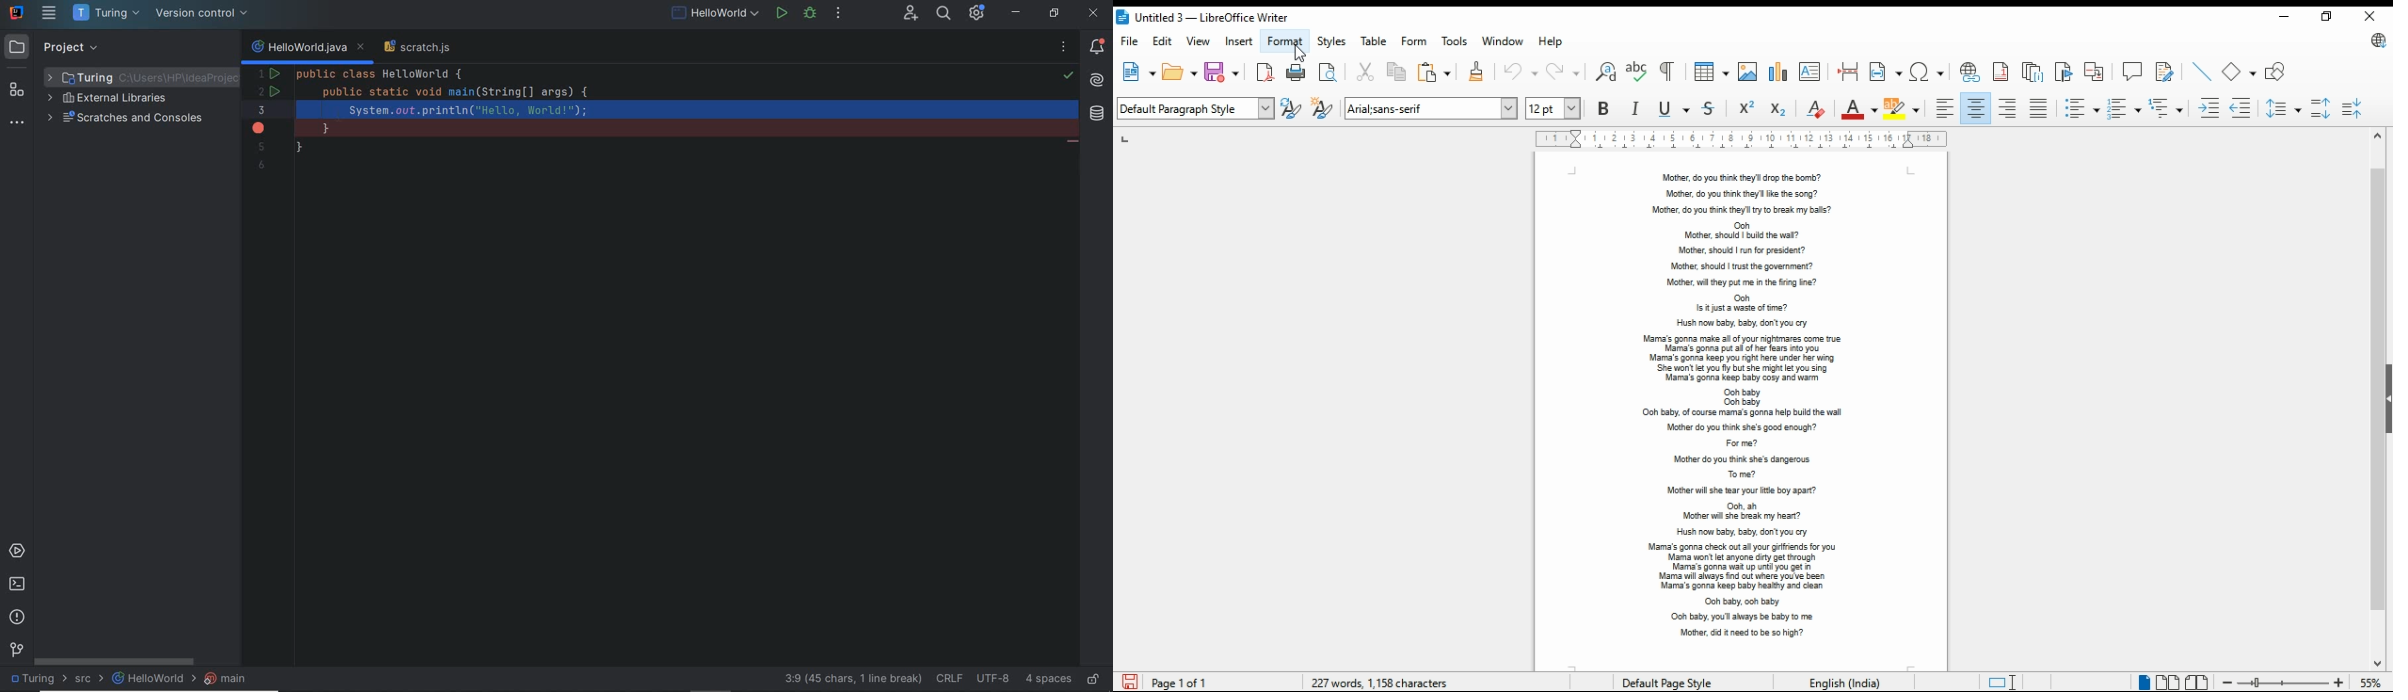 This screenshot has width=2408, height=700. Describe the element at coordinates (17, 92) in the screenshot. I see `structure` at that location.